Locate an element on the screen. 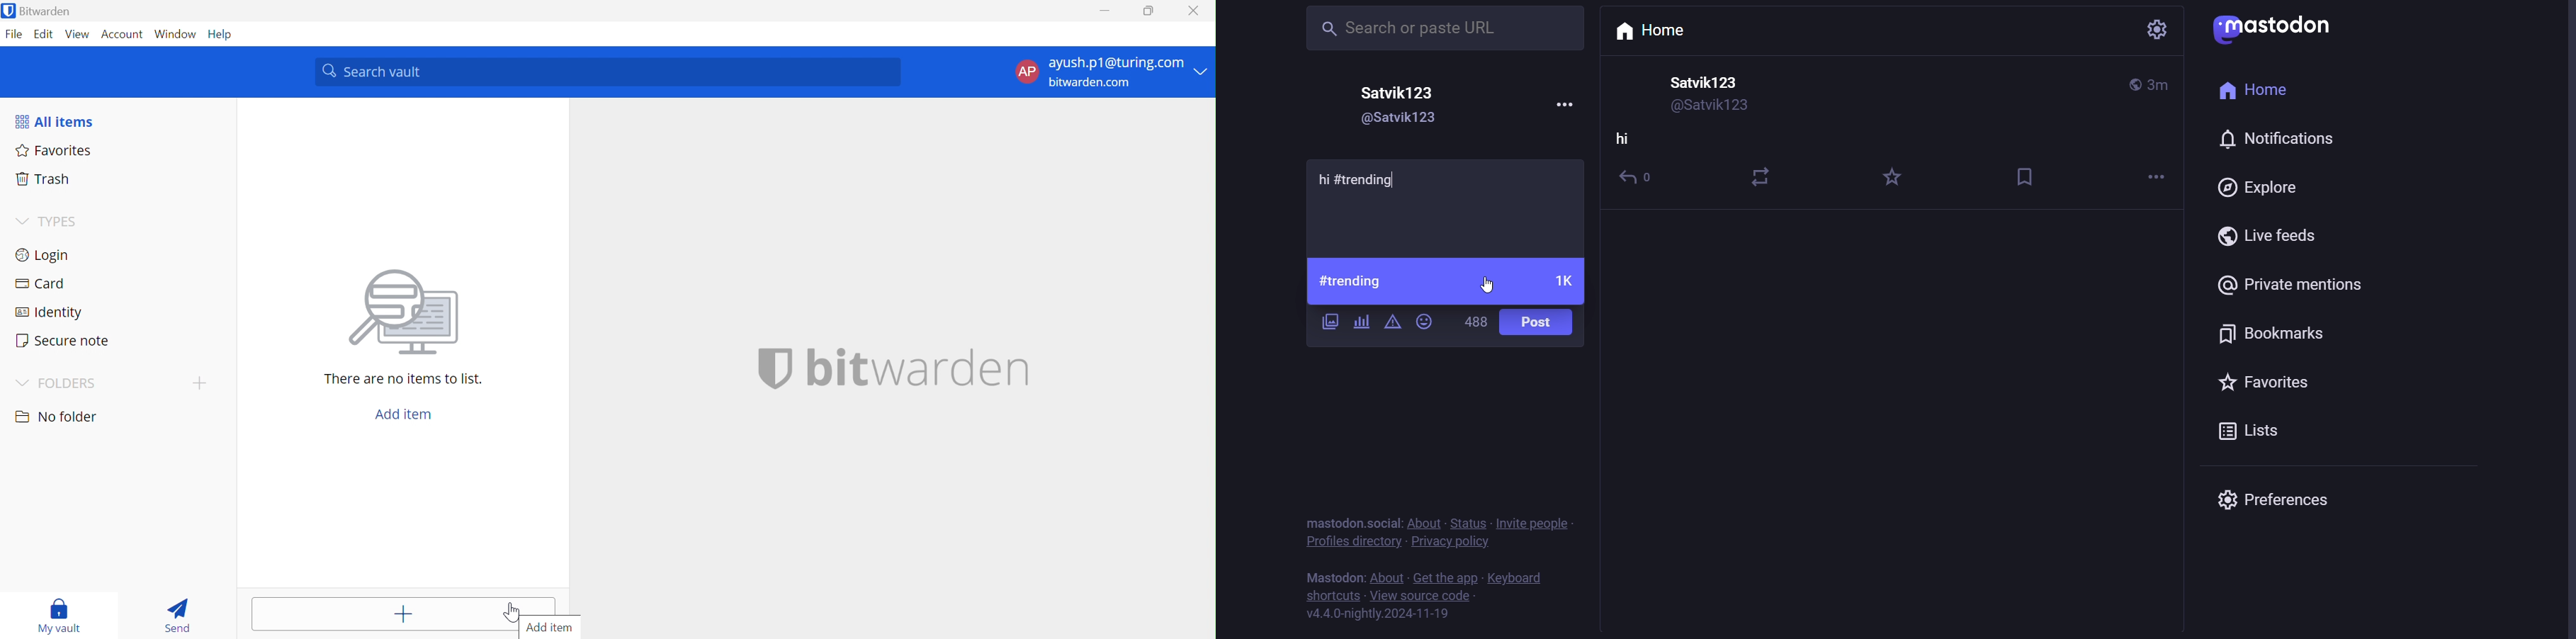  user id is located at coordinates (1396, 121).